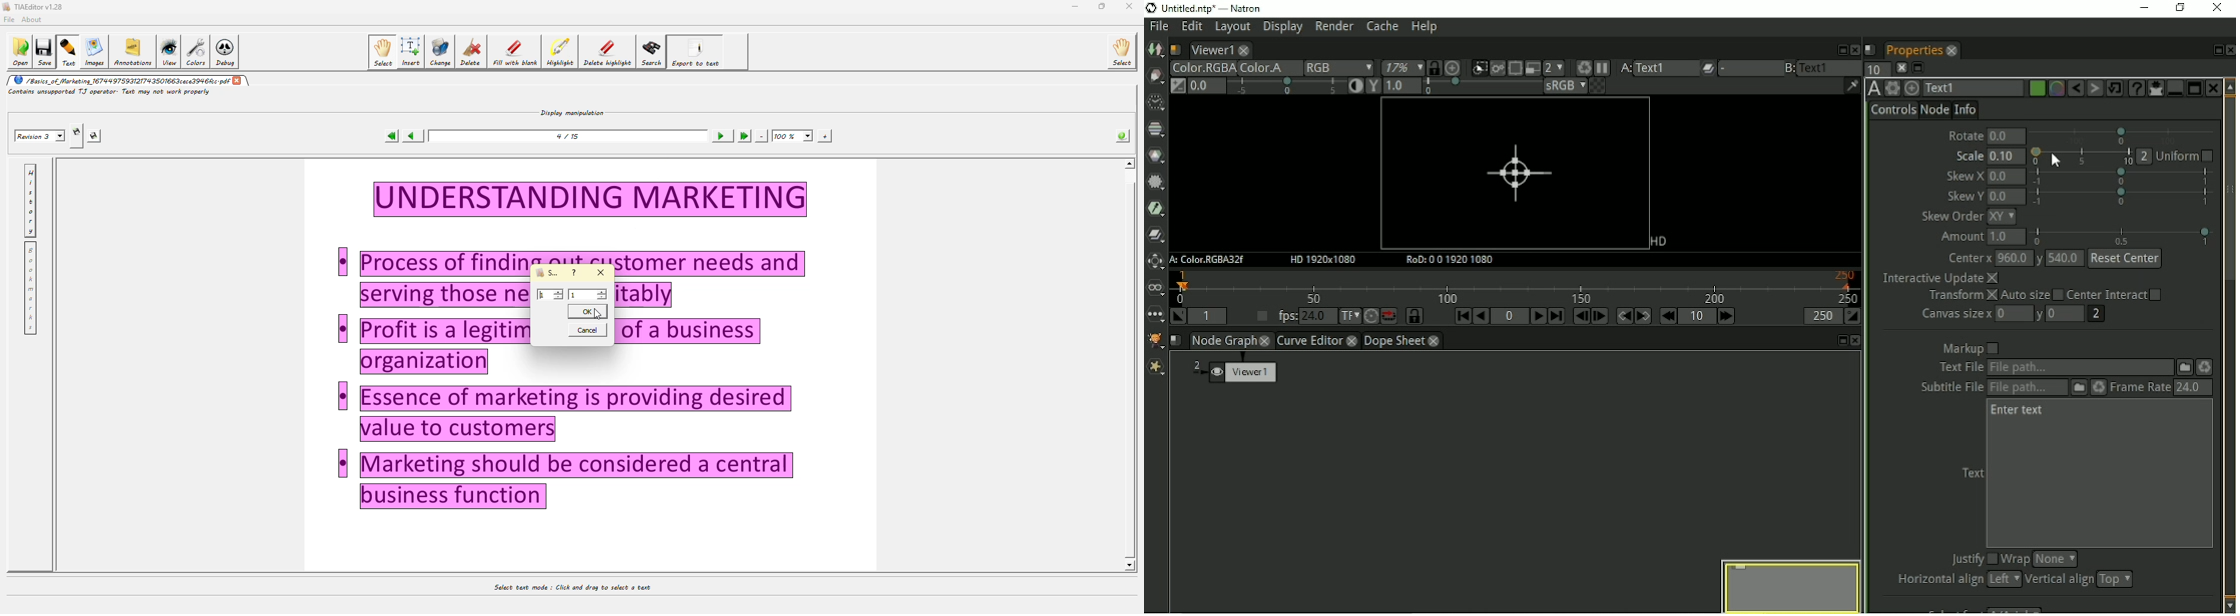 The image size is (2240, 616). What do you see at coordinates (1155, 76) in the screenshot?
I see `Draw` at bounding box center [1155, 76].